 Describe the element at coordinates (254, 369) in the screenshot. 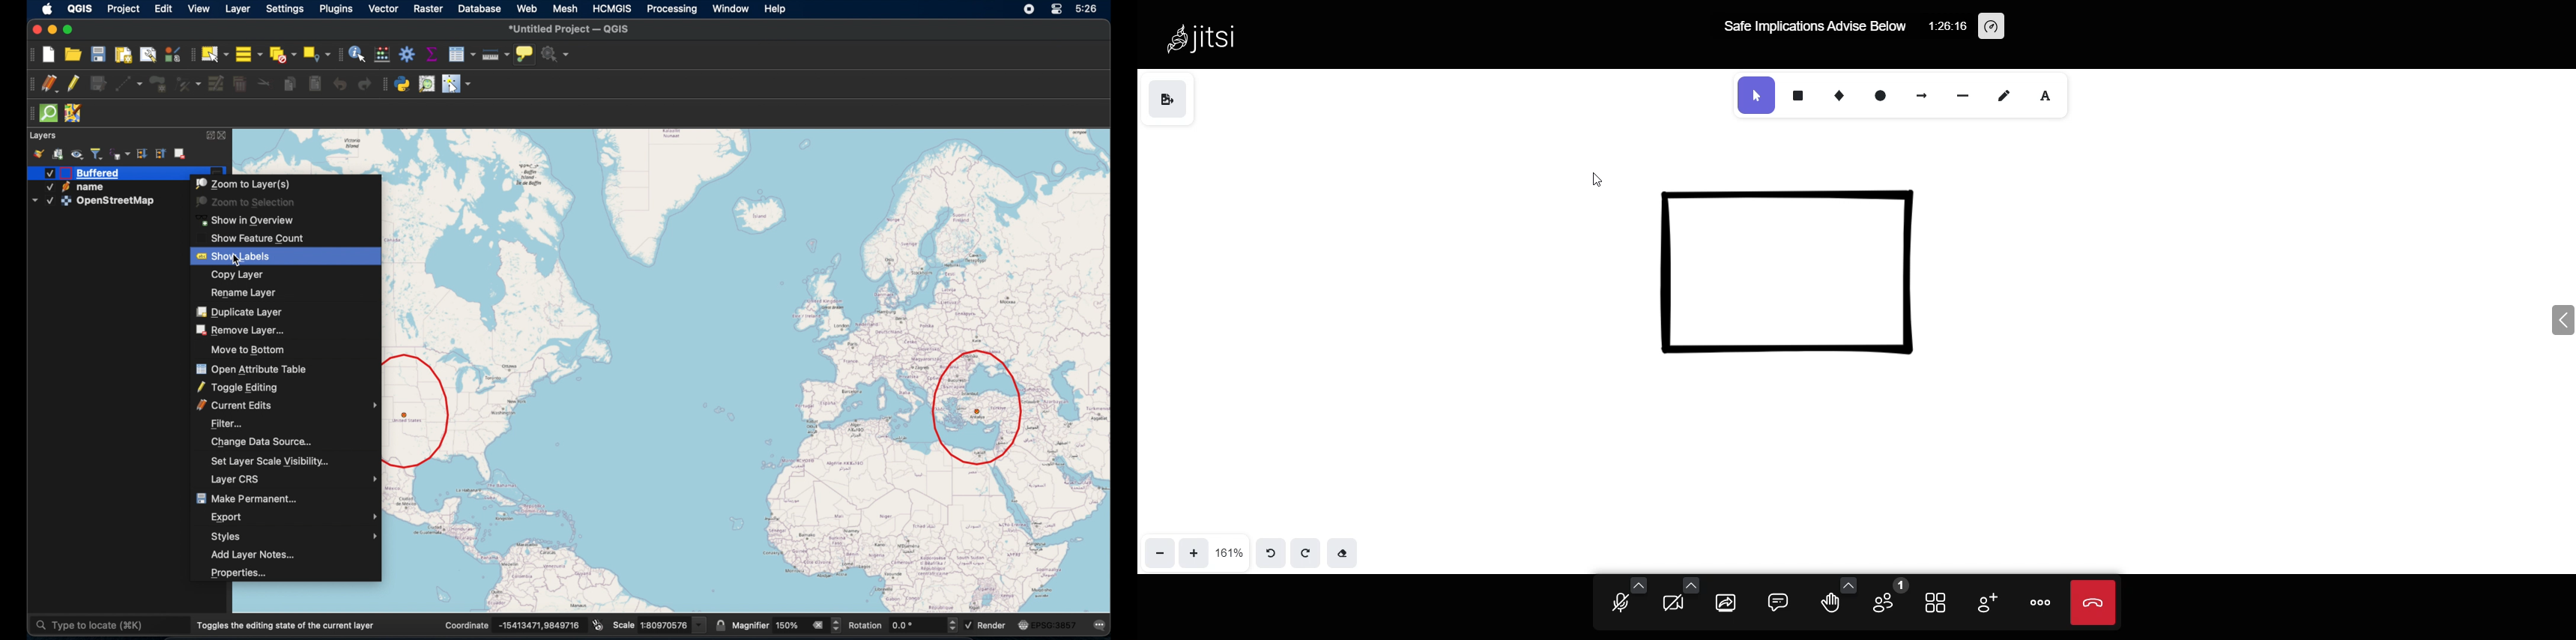

I see `open attribute table` at that location.